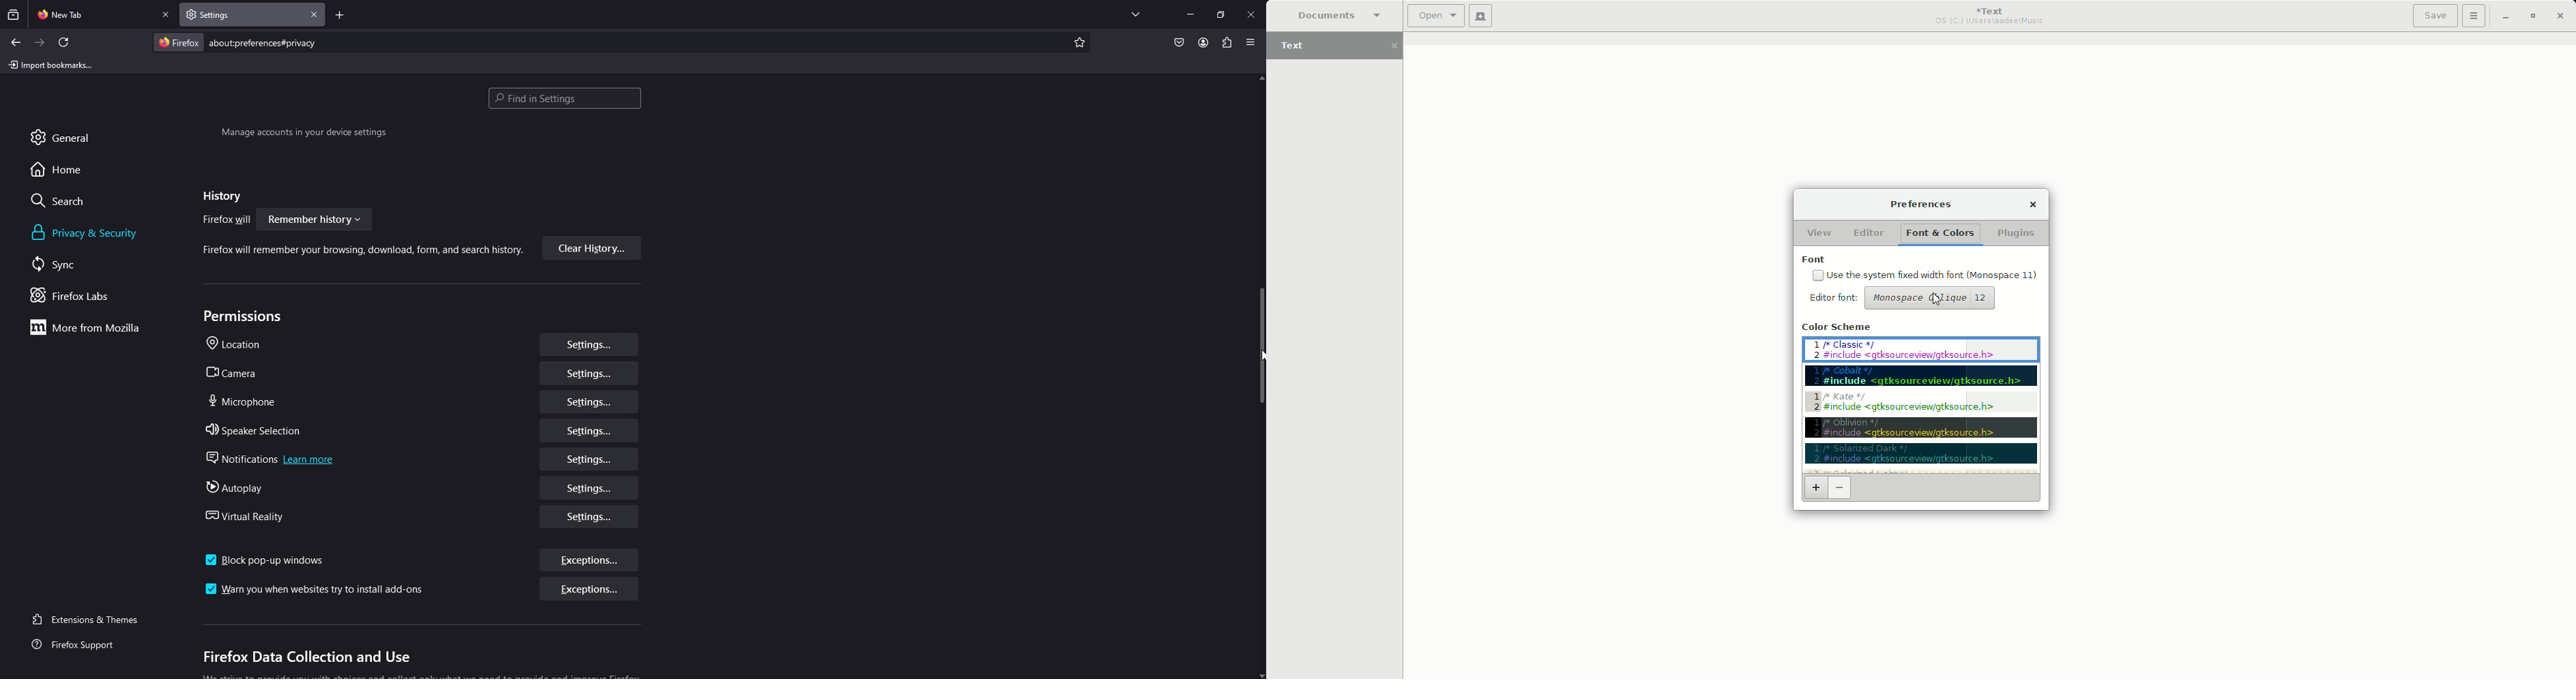 The width and height of the screenshot is (2576, 700). What do you see at coordinates (1333, 15) in the screenshot?
I see `Documents` at bounding box center [1333, 15].